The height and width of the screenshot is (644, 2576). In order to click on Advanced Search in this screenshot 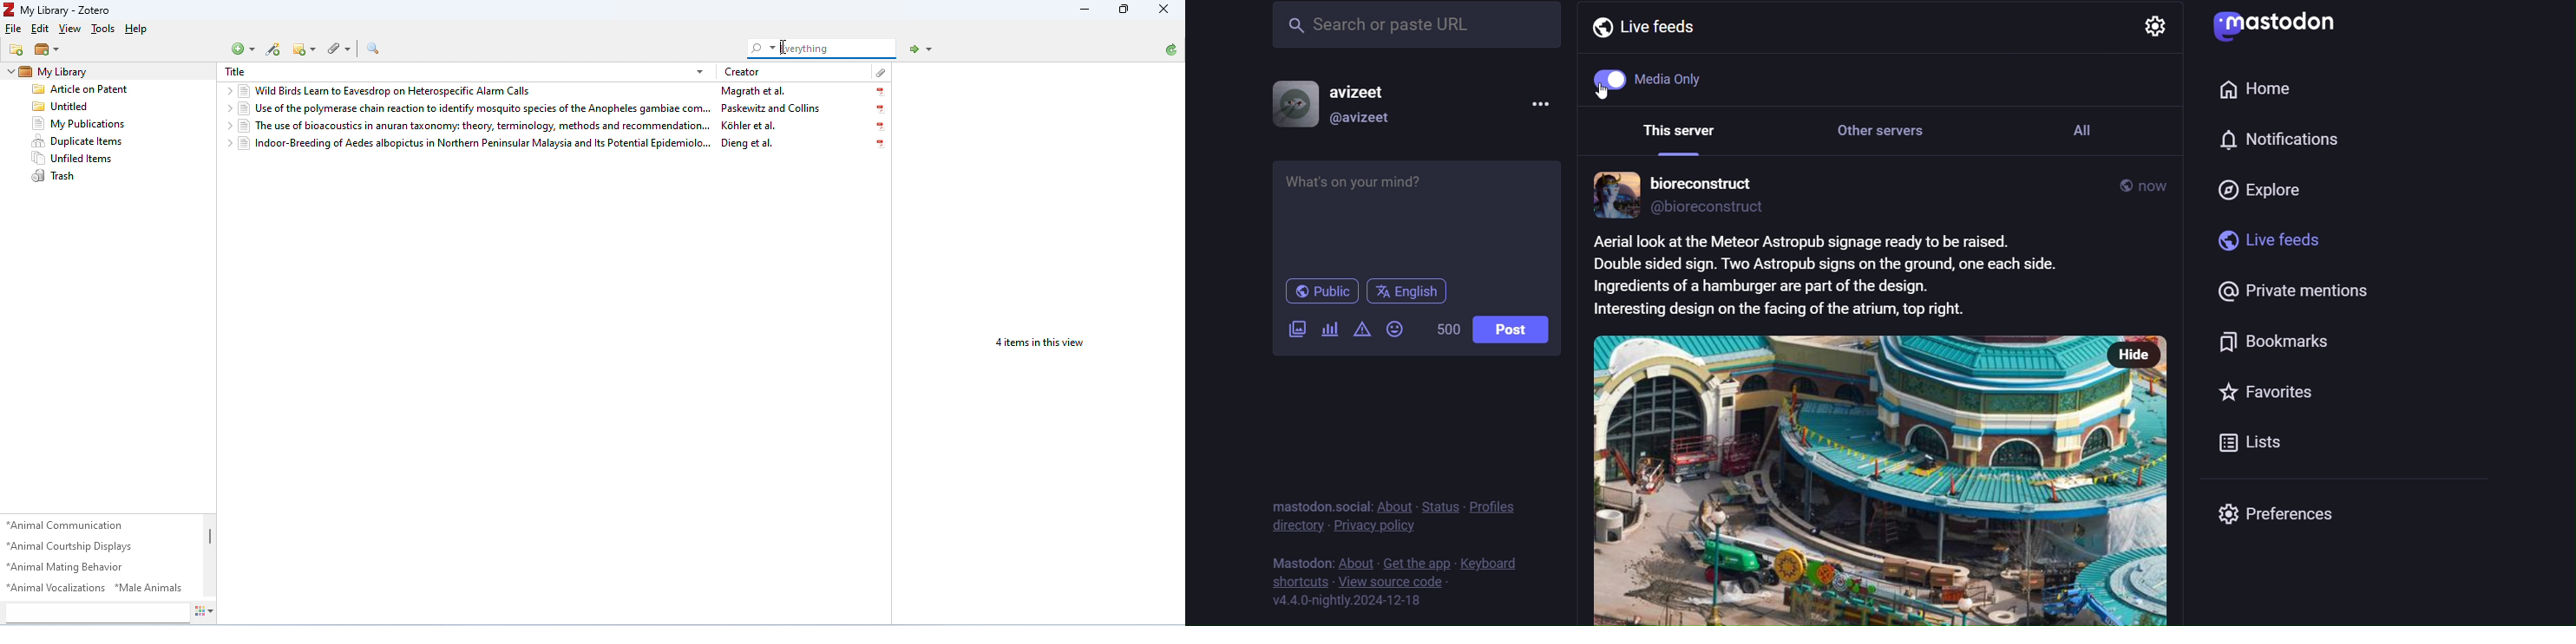, I will do `click(372, 49)`.